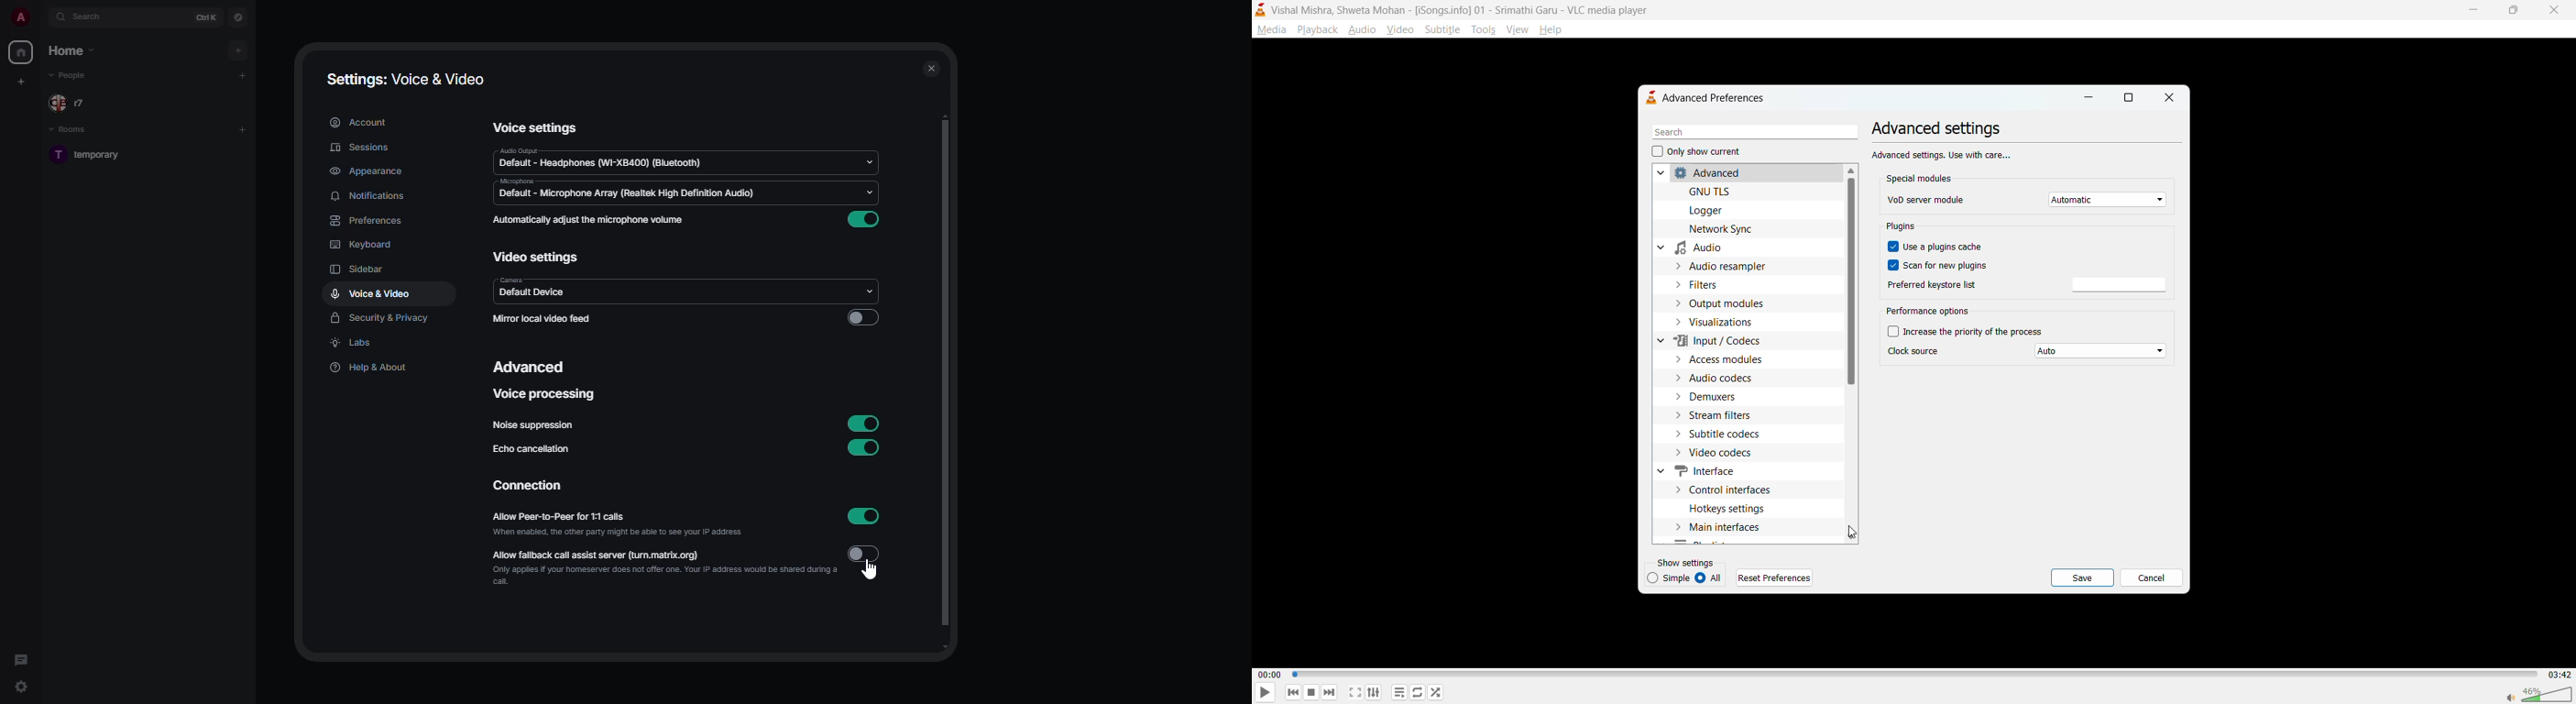 The image size is (2576, 728). What do you see at coordinates (20, 52) in the screenshot?
I see `home` at bounding box center [20, 52].